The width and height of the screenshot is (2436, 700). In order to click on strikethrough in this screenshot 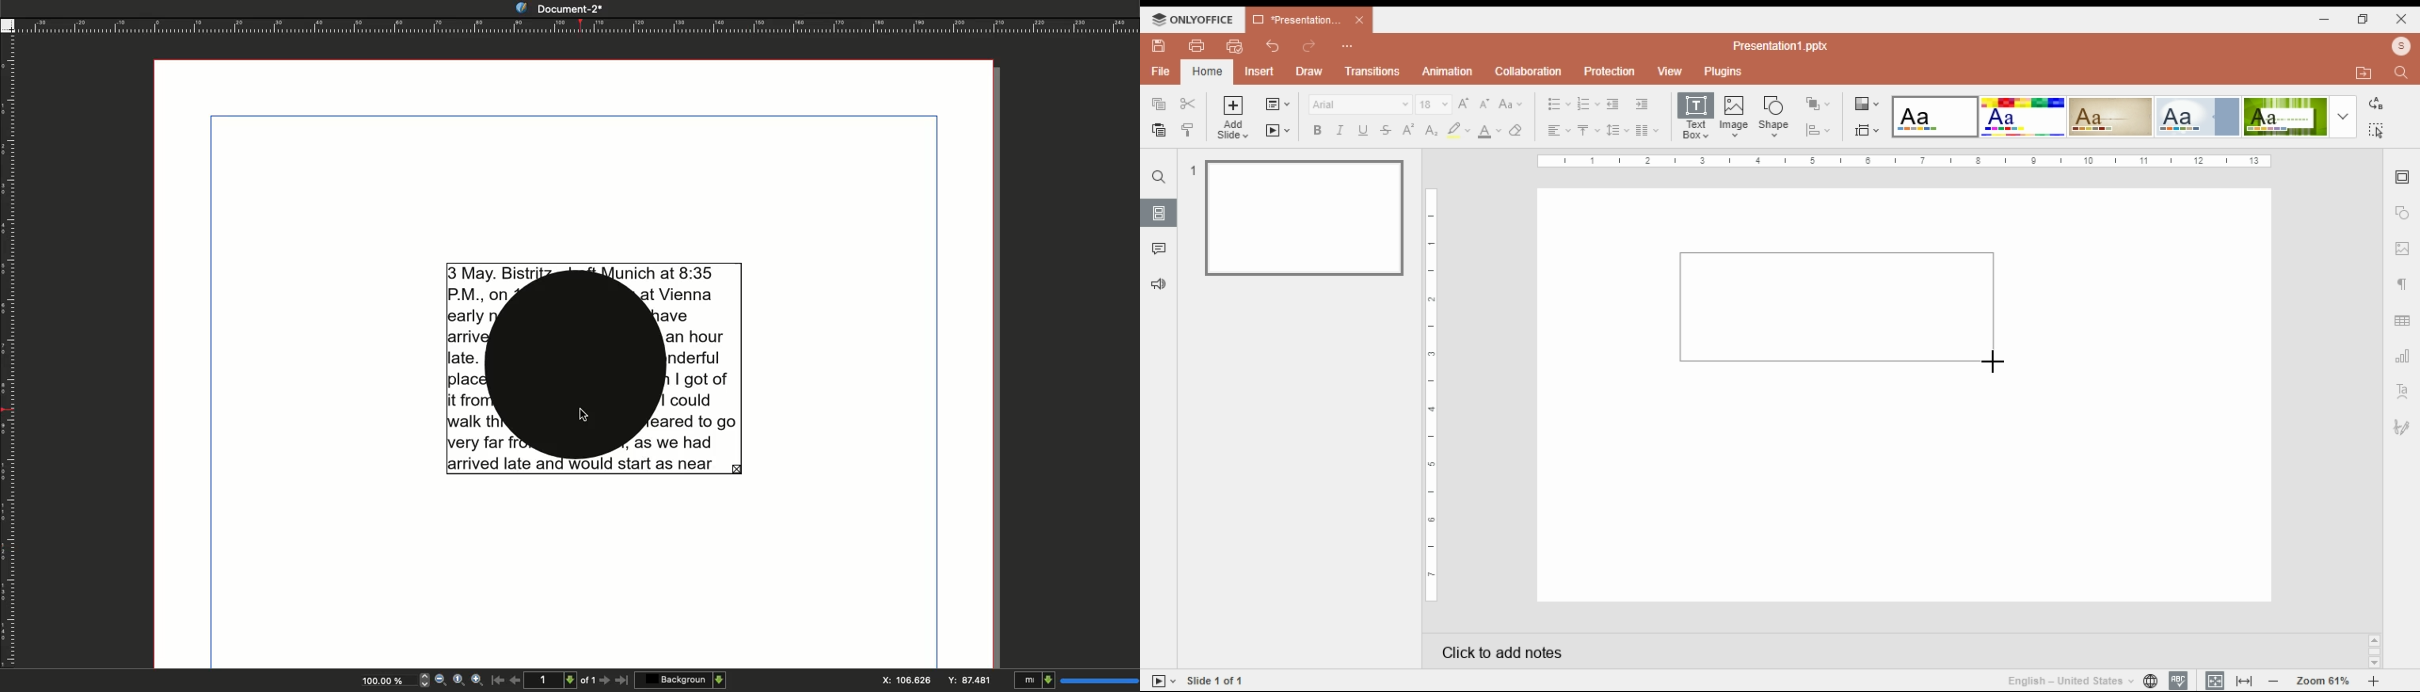, I will do `click(1386, 131)`.